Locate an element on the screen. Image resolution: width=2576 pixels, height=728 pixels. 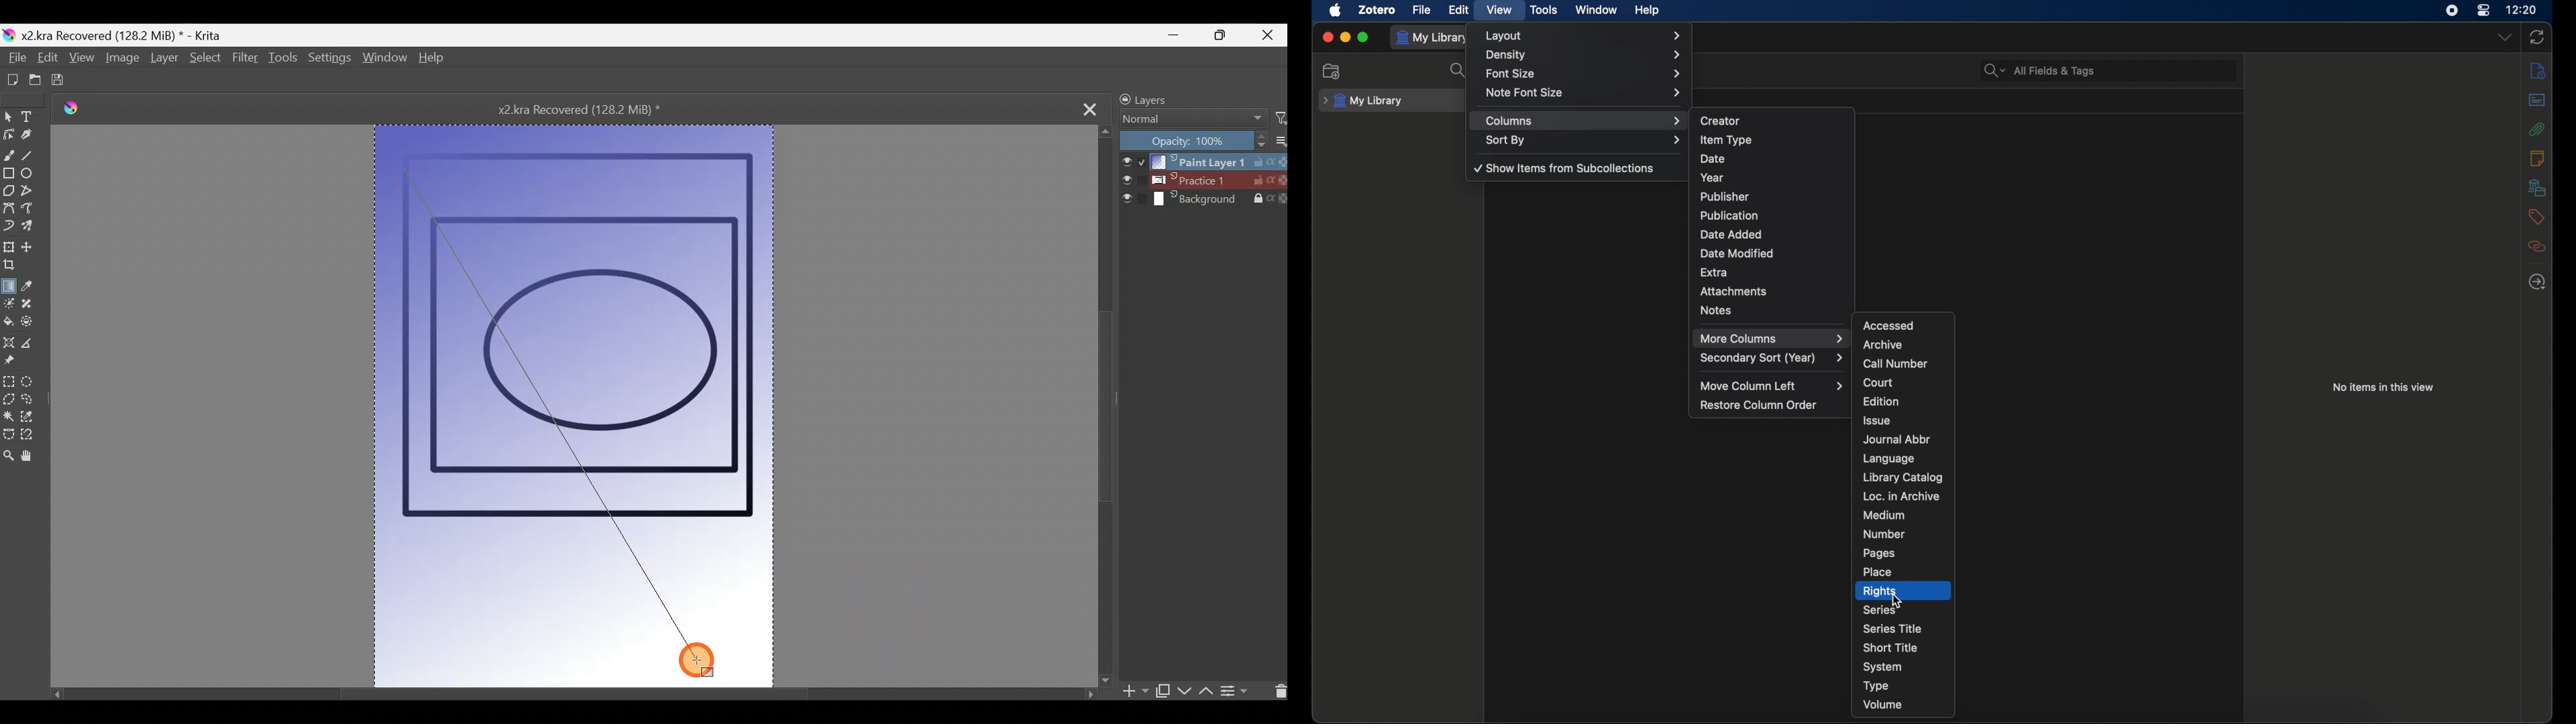
Layers is located at coordinates (1179, 97).